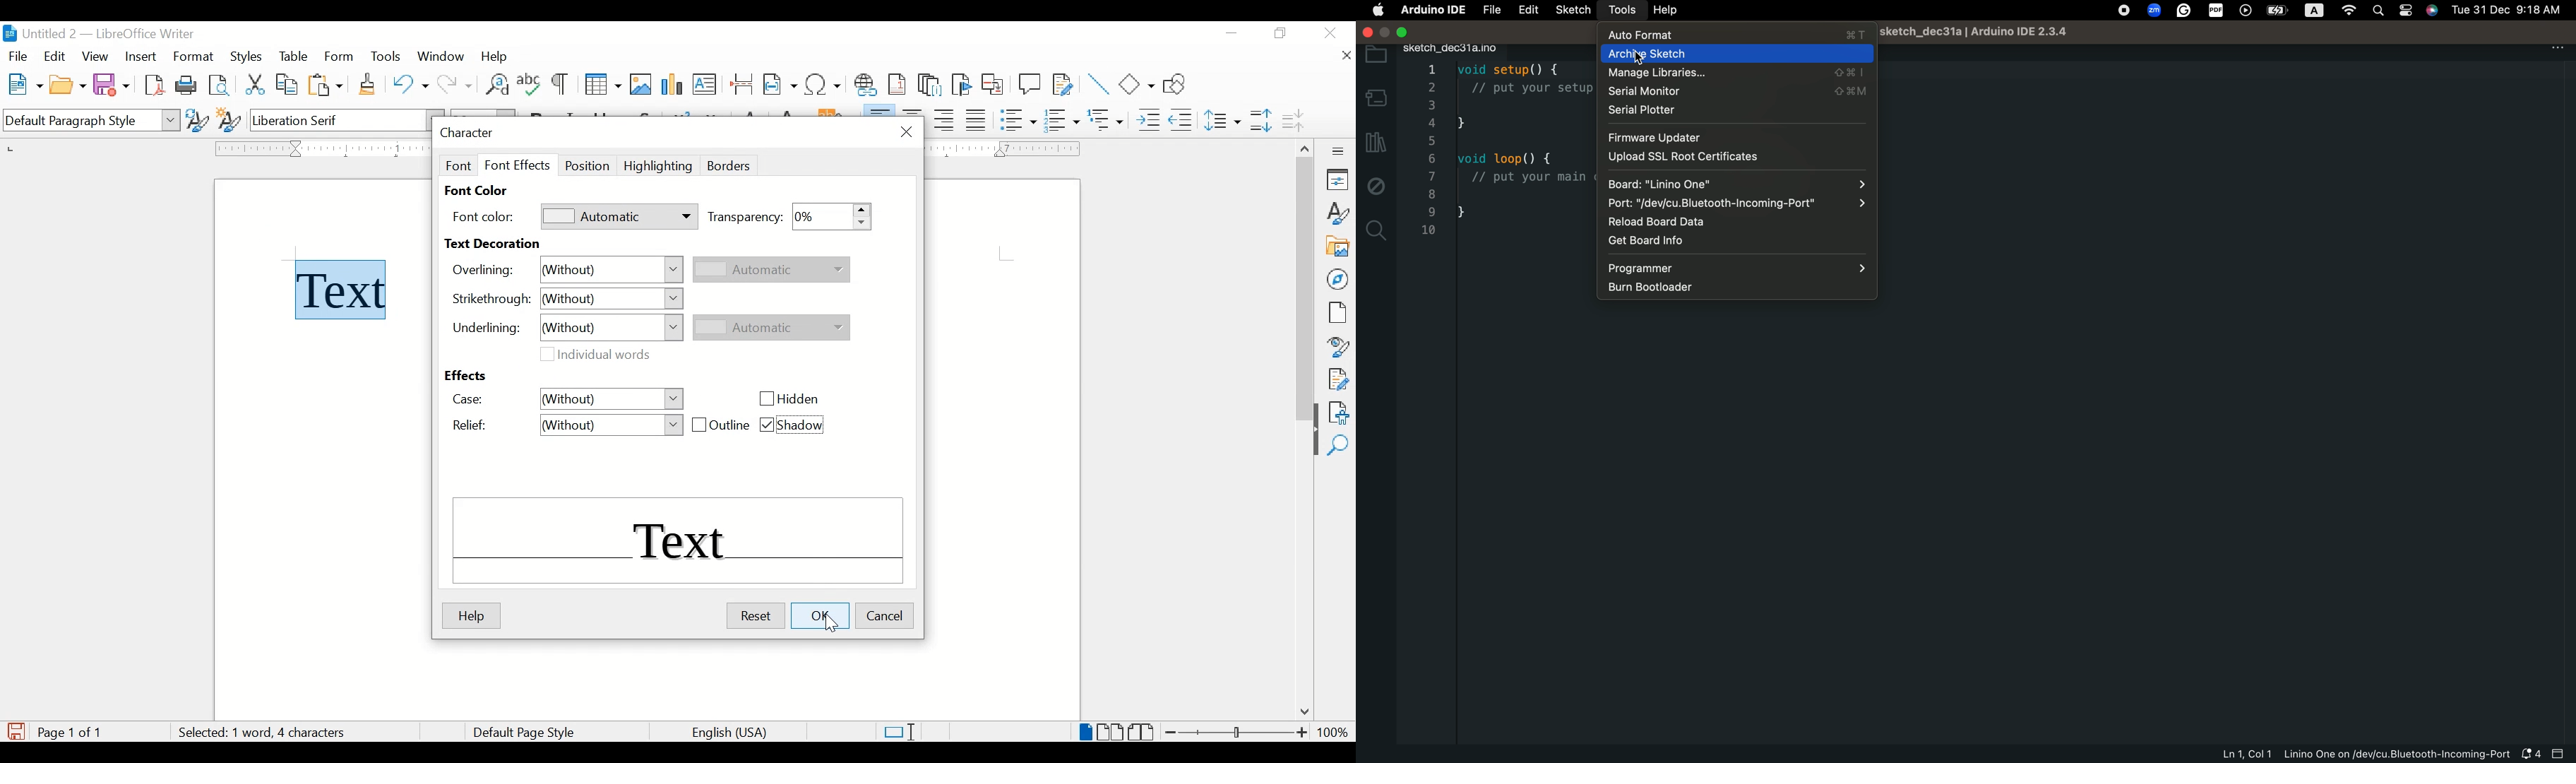 The image size is (2576, 784). I want to click on clone formatting, so click(369, 85).